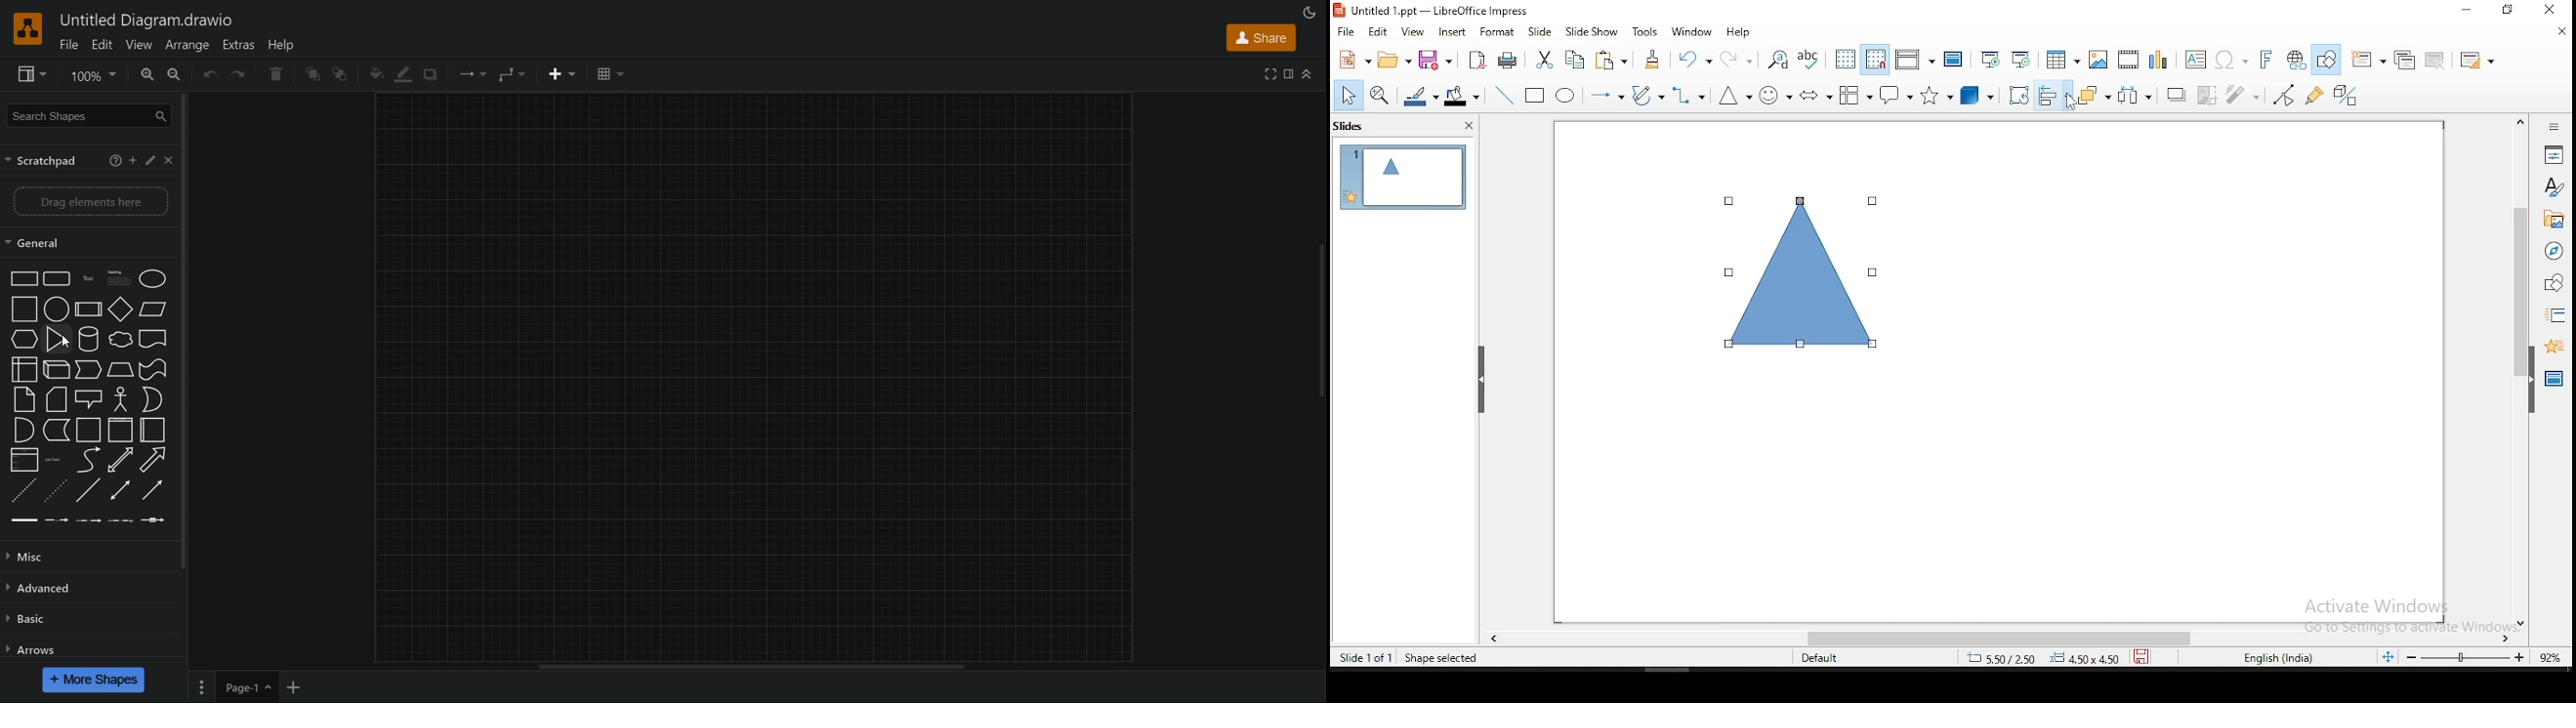  Describe the element at coordinates (1876, 58) in the screenshot. I see `snap to grids` at that location.